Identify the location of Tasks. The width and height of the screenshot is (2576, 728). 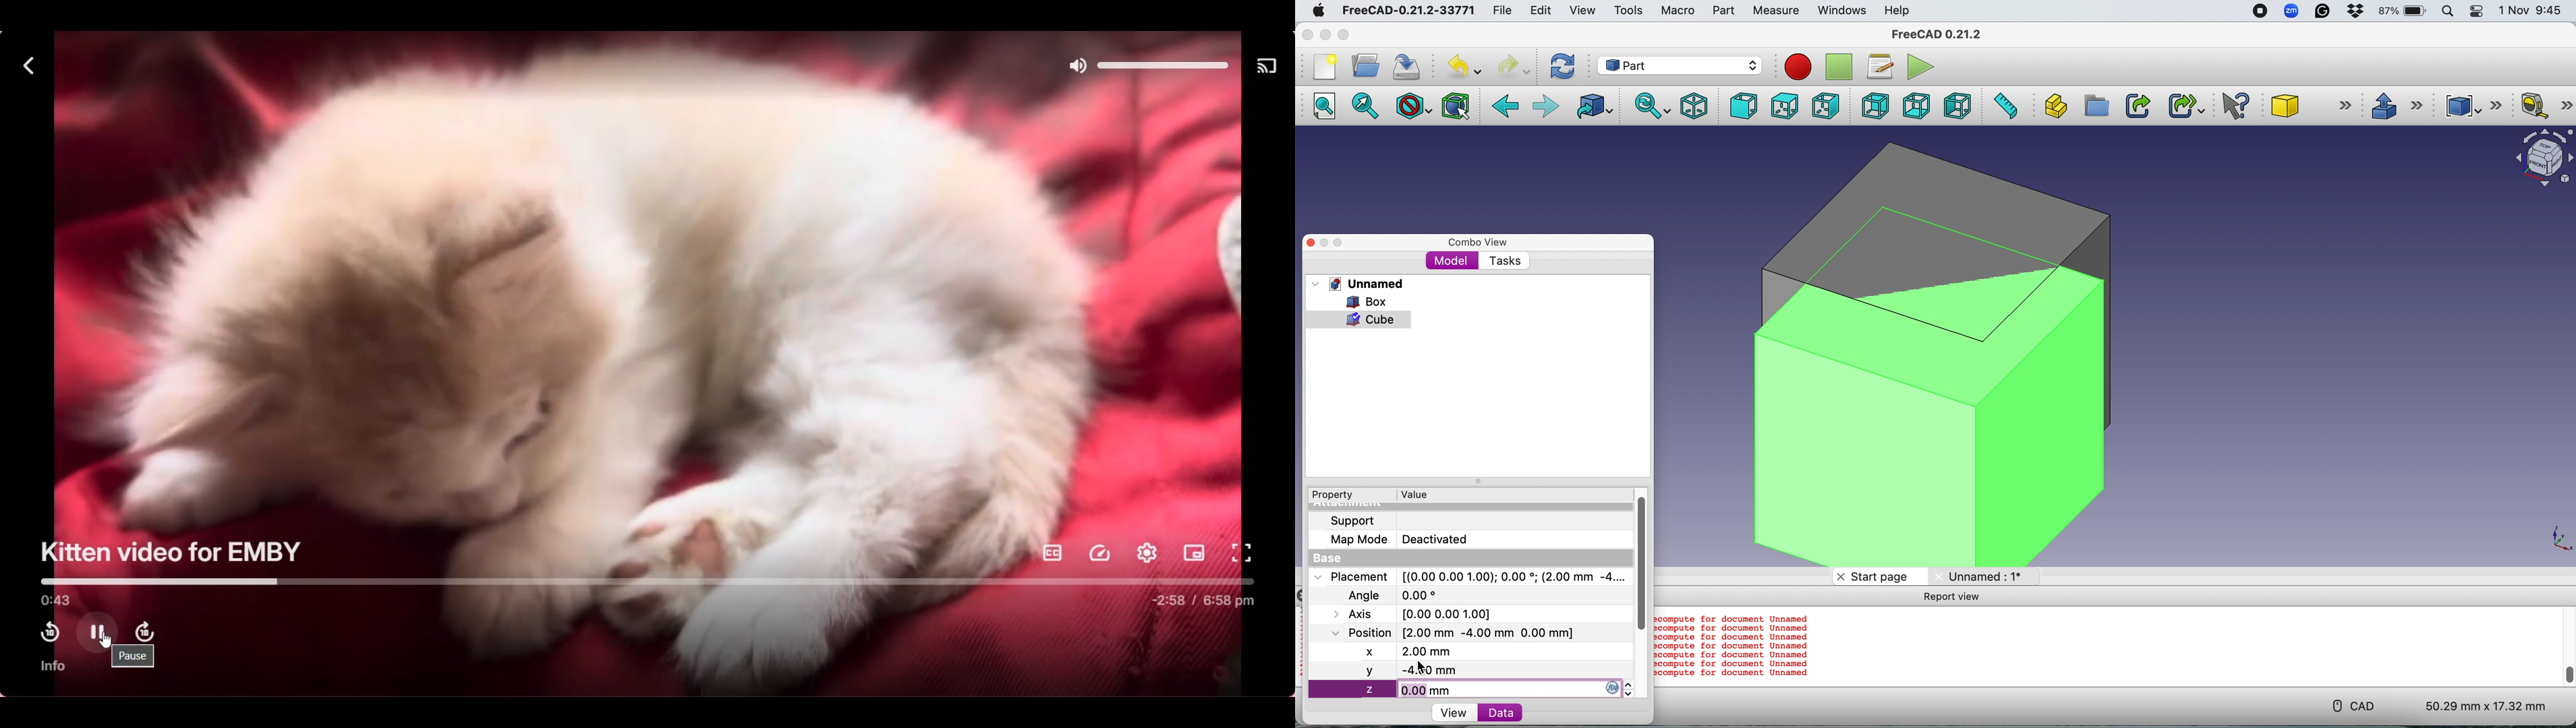
(1504, 262).